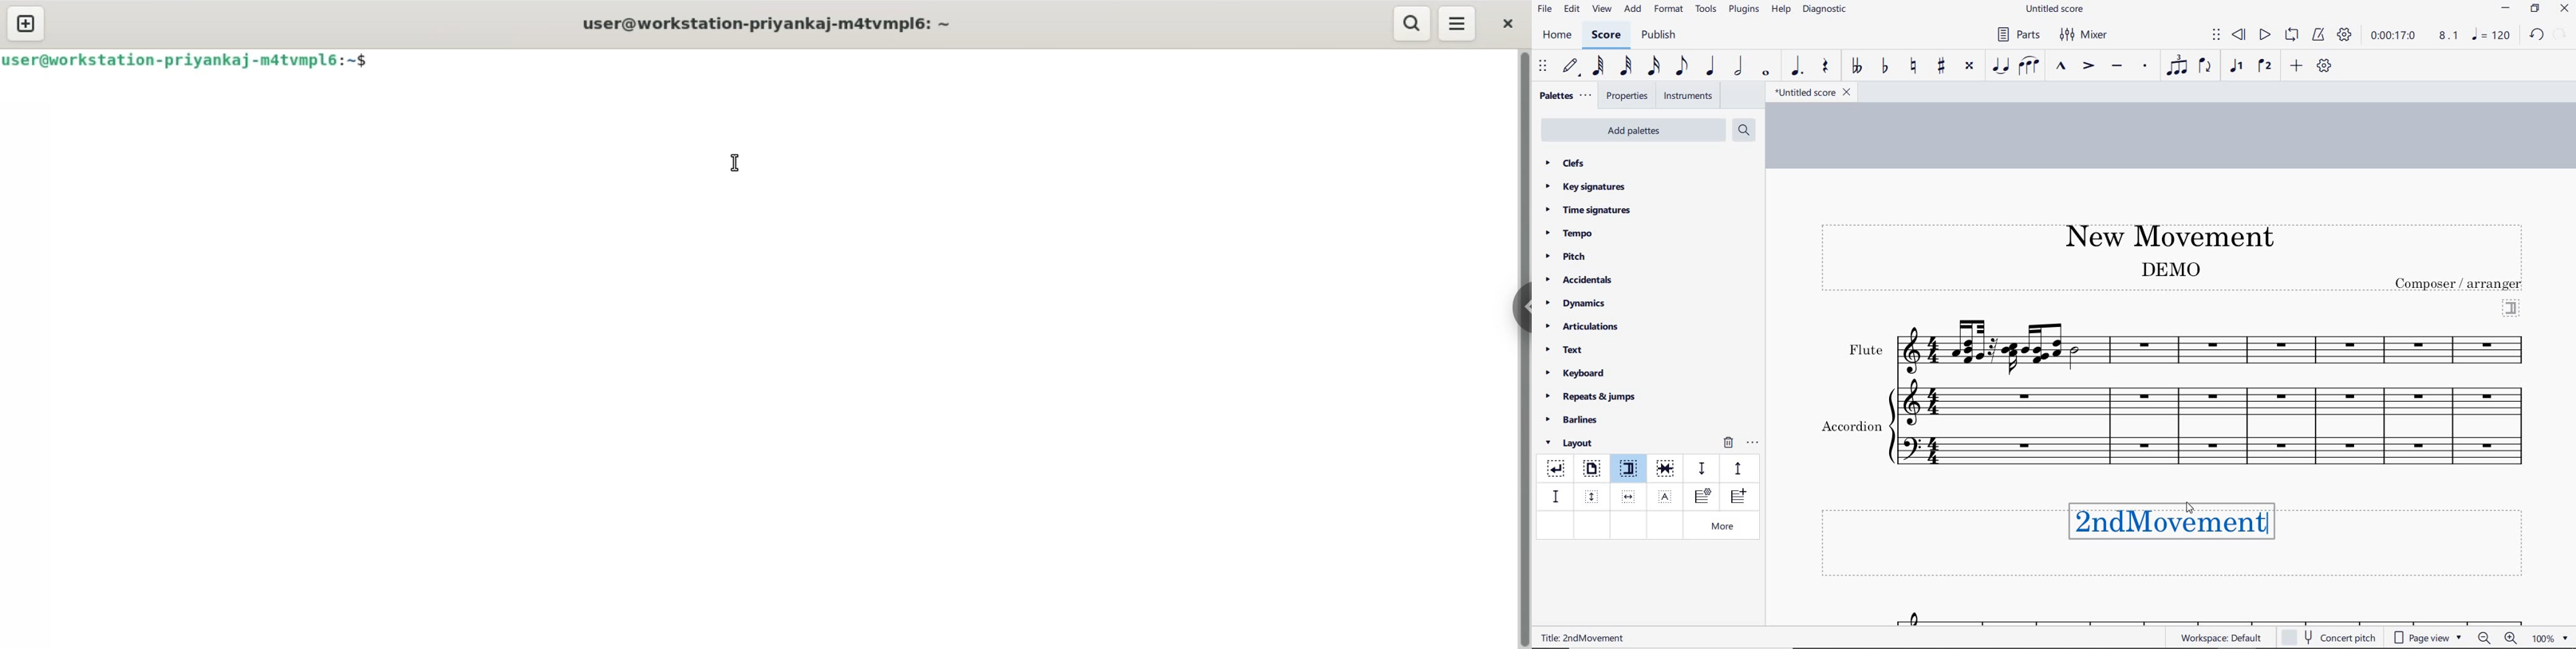 The height and width of the screenshot is (672, 2576). I want to click on Mixer, so click(2085, 35).